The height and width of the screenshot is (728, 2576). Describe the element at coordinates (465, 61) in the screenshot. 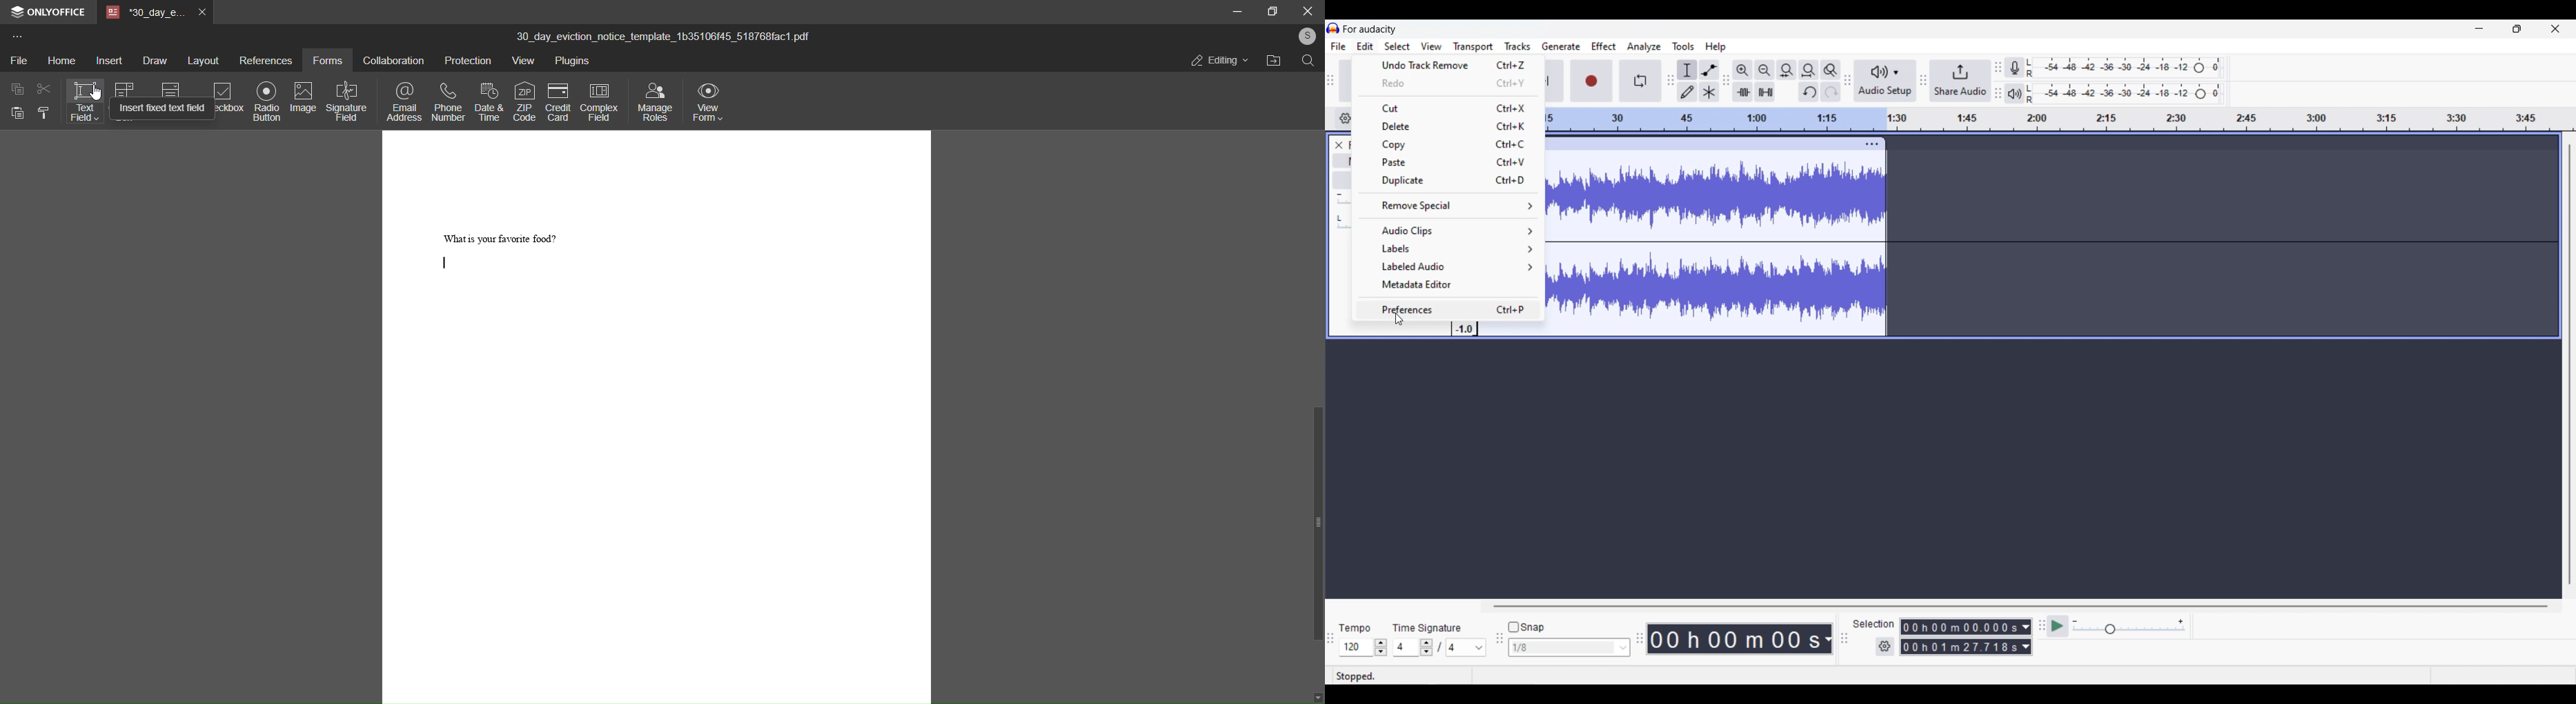

I see `protection` at that location.